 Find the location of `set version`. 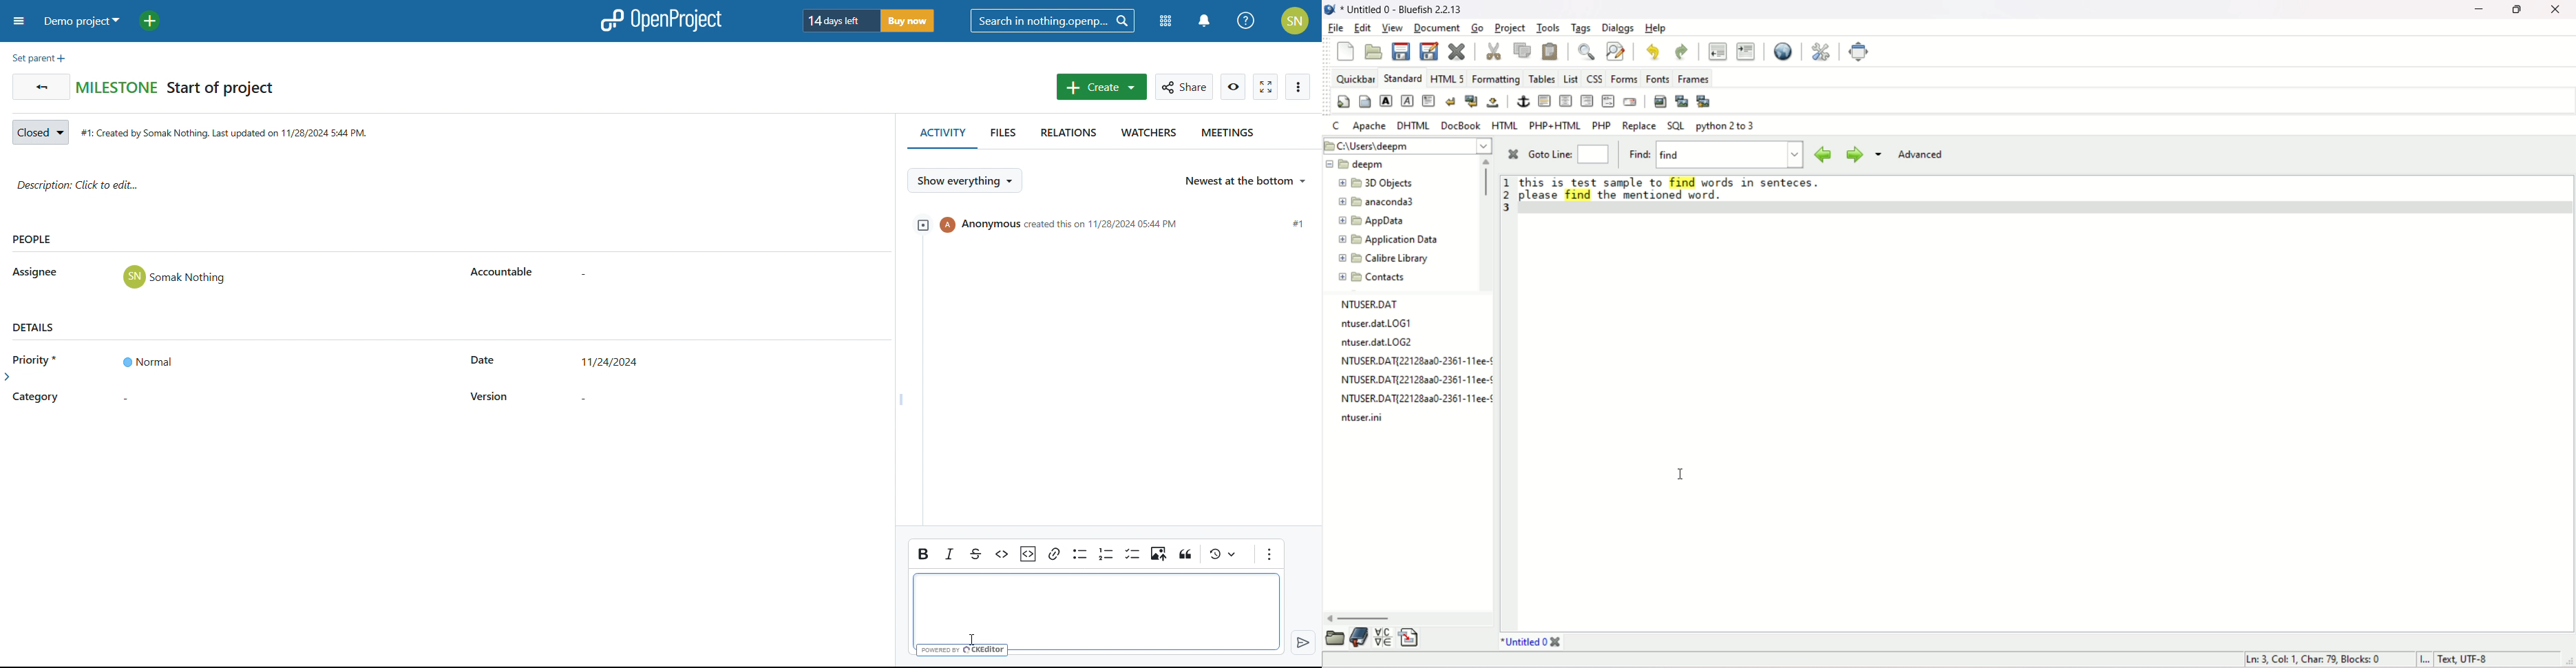

set version is located at coordinates (611, 396).